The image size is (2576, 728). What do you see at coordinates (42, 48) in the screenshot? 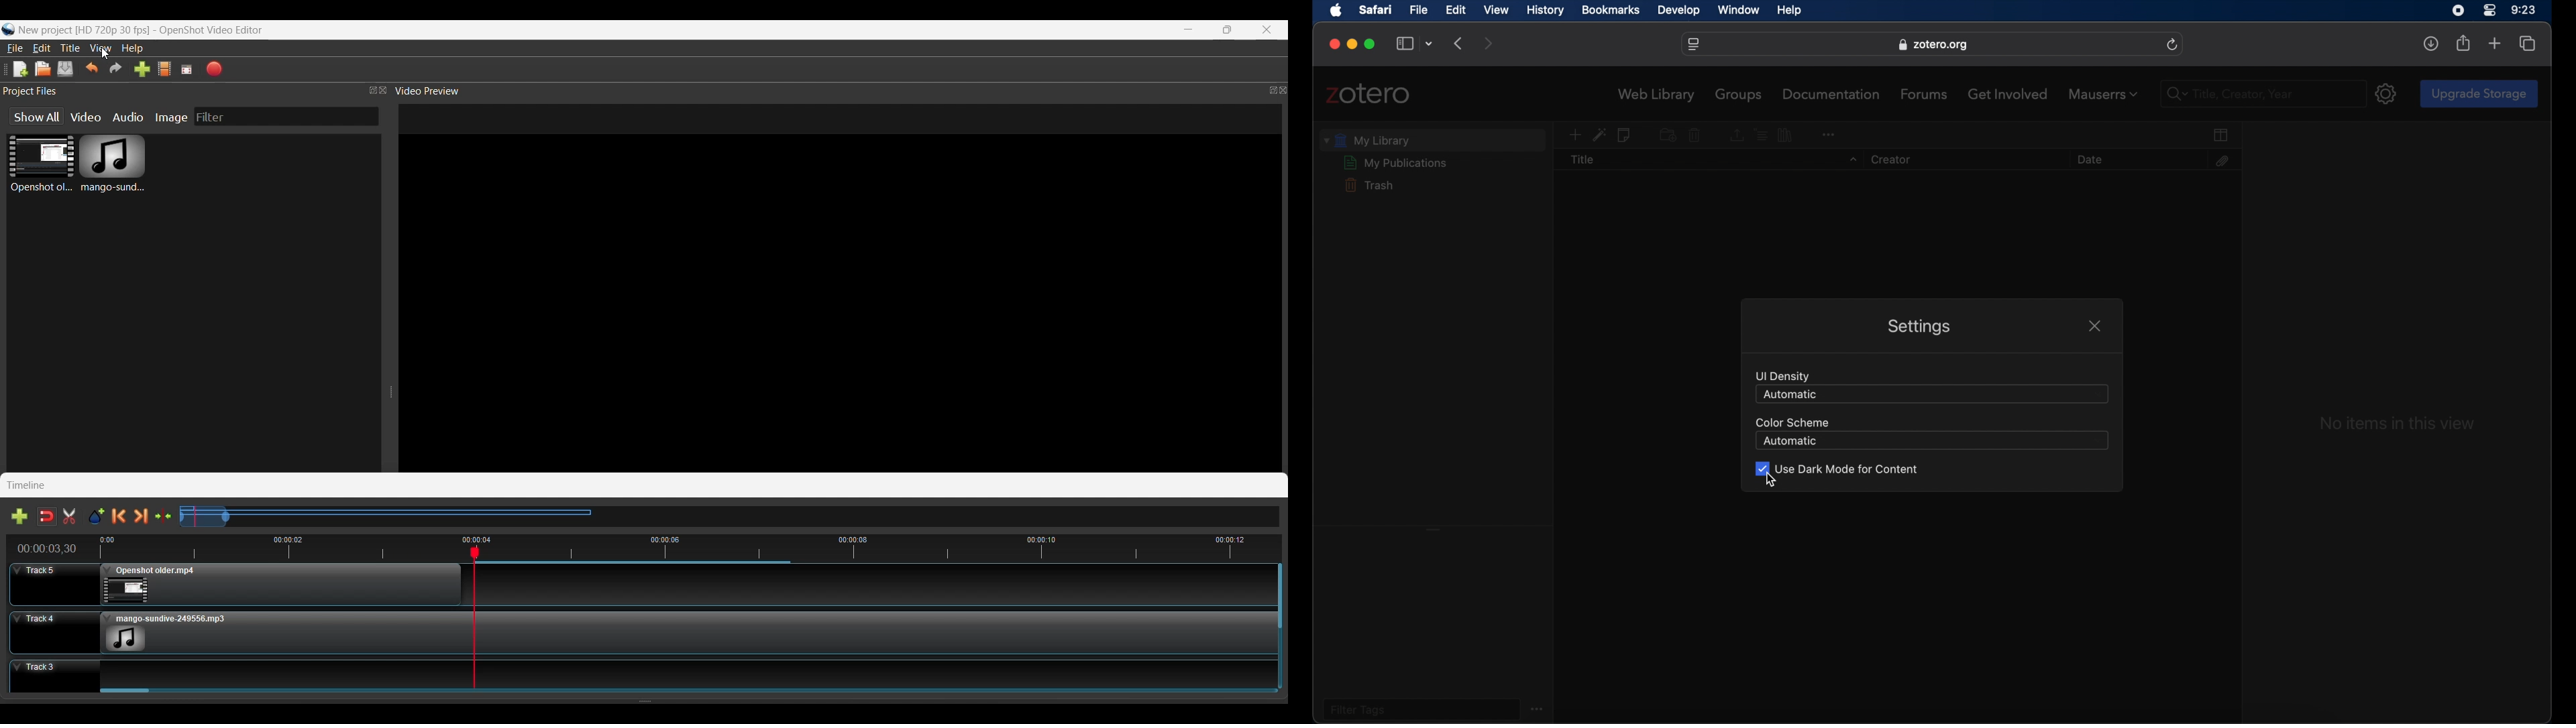
I see `Edit` at bounding box center [42, 48].